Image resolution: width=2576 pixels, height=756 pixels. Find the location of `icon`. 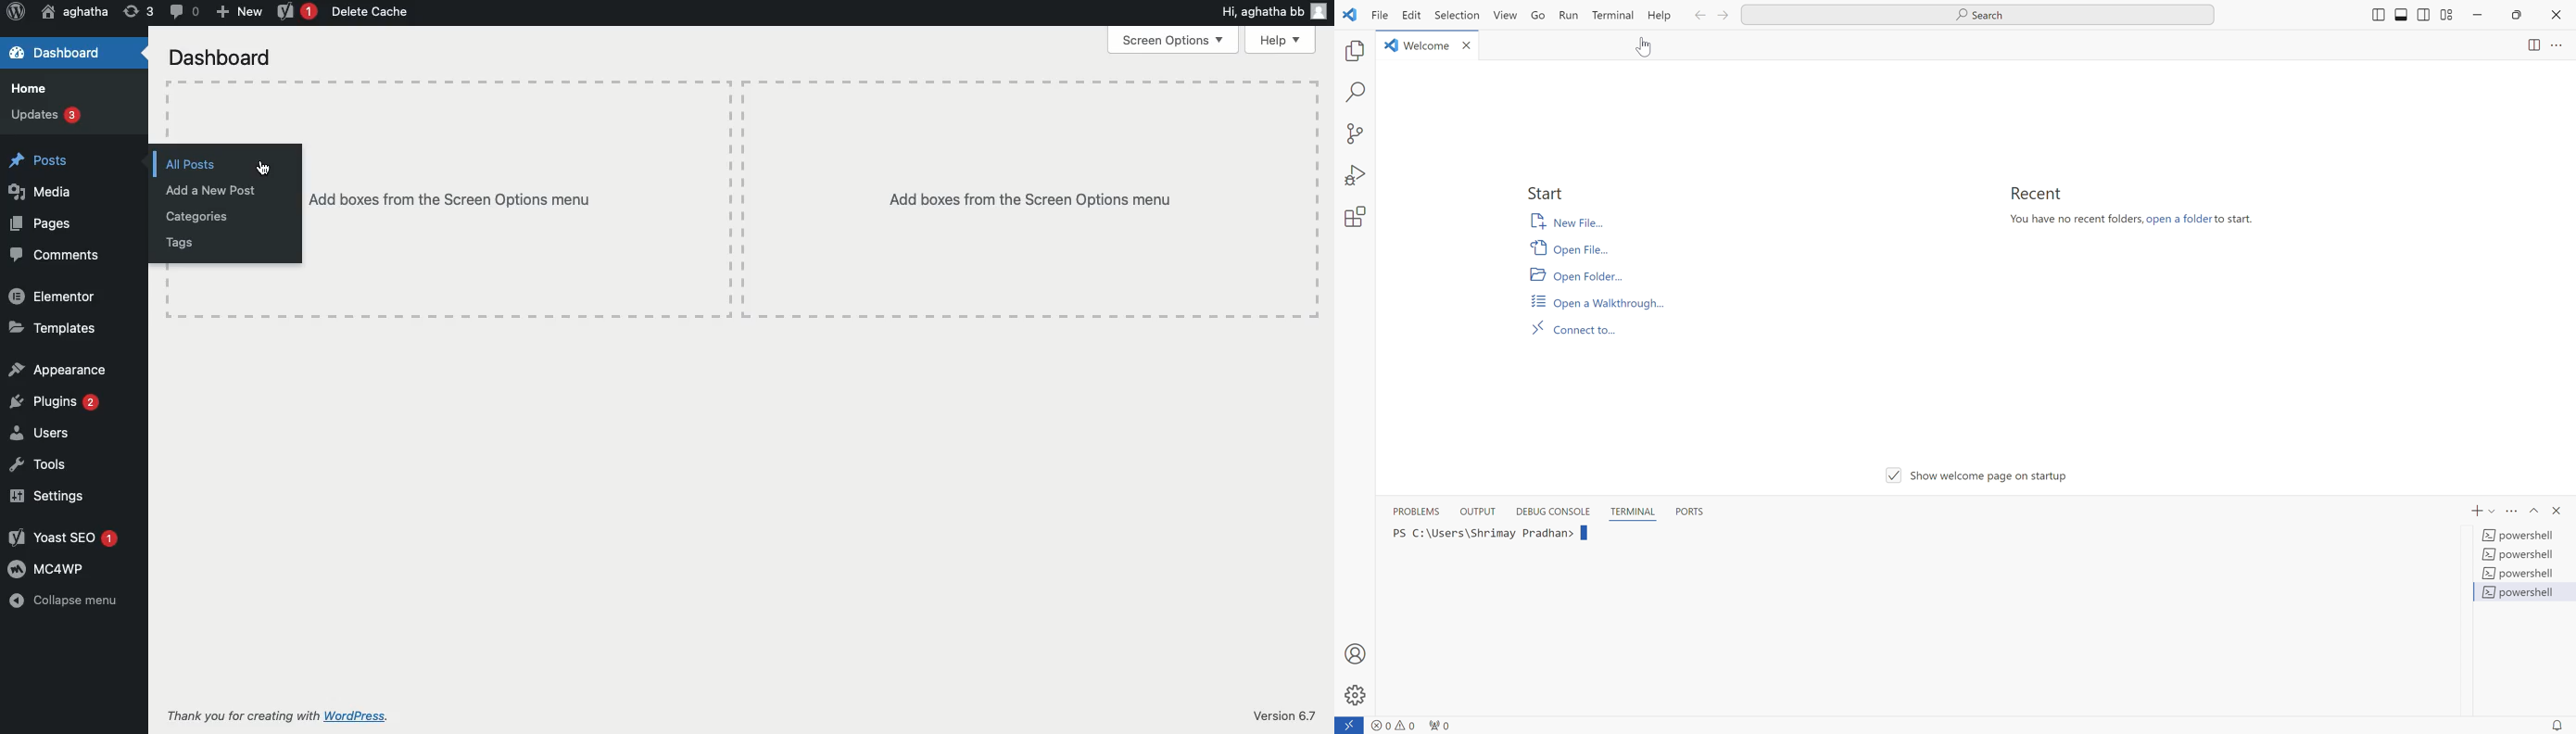

icon is located at coordinates (1350, 14).